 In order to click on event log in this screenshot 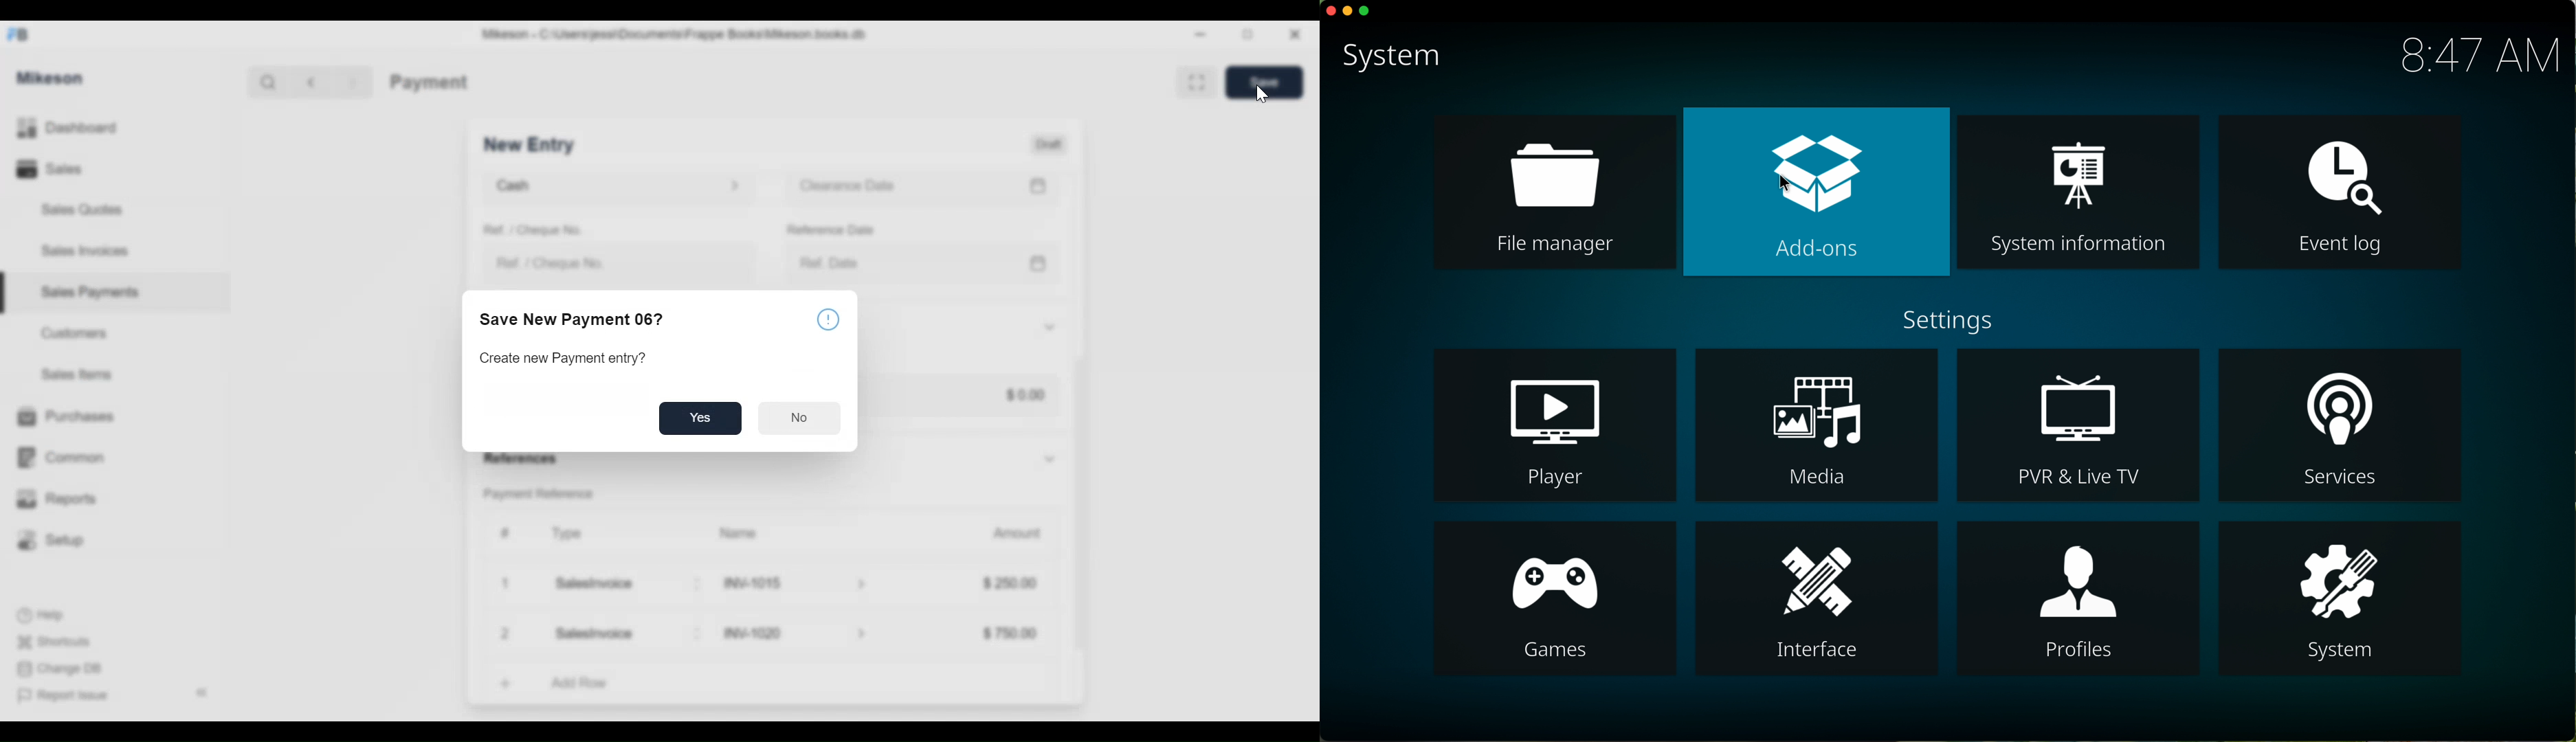, I will do `click(2340, 191)`.